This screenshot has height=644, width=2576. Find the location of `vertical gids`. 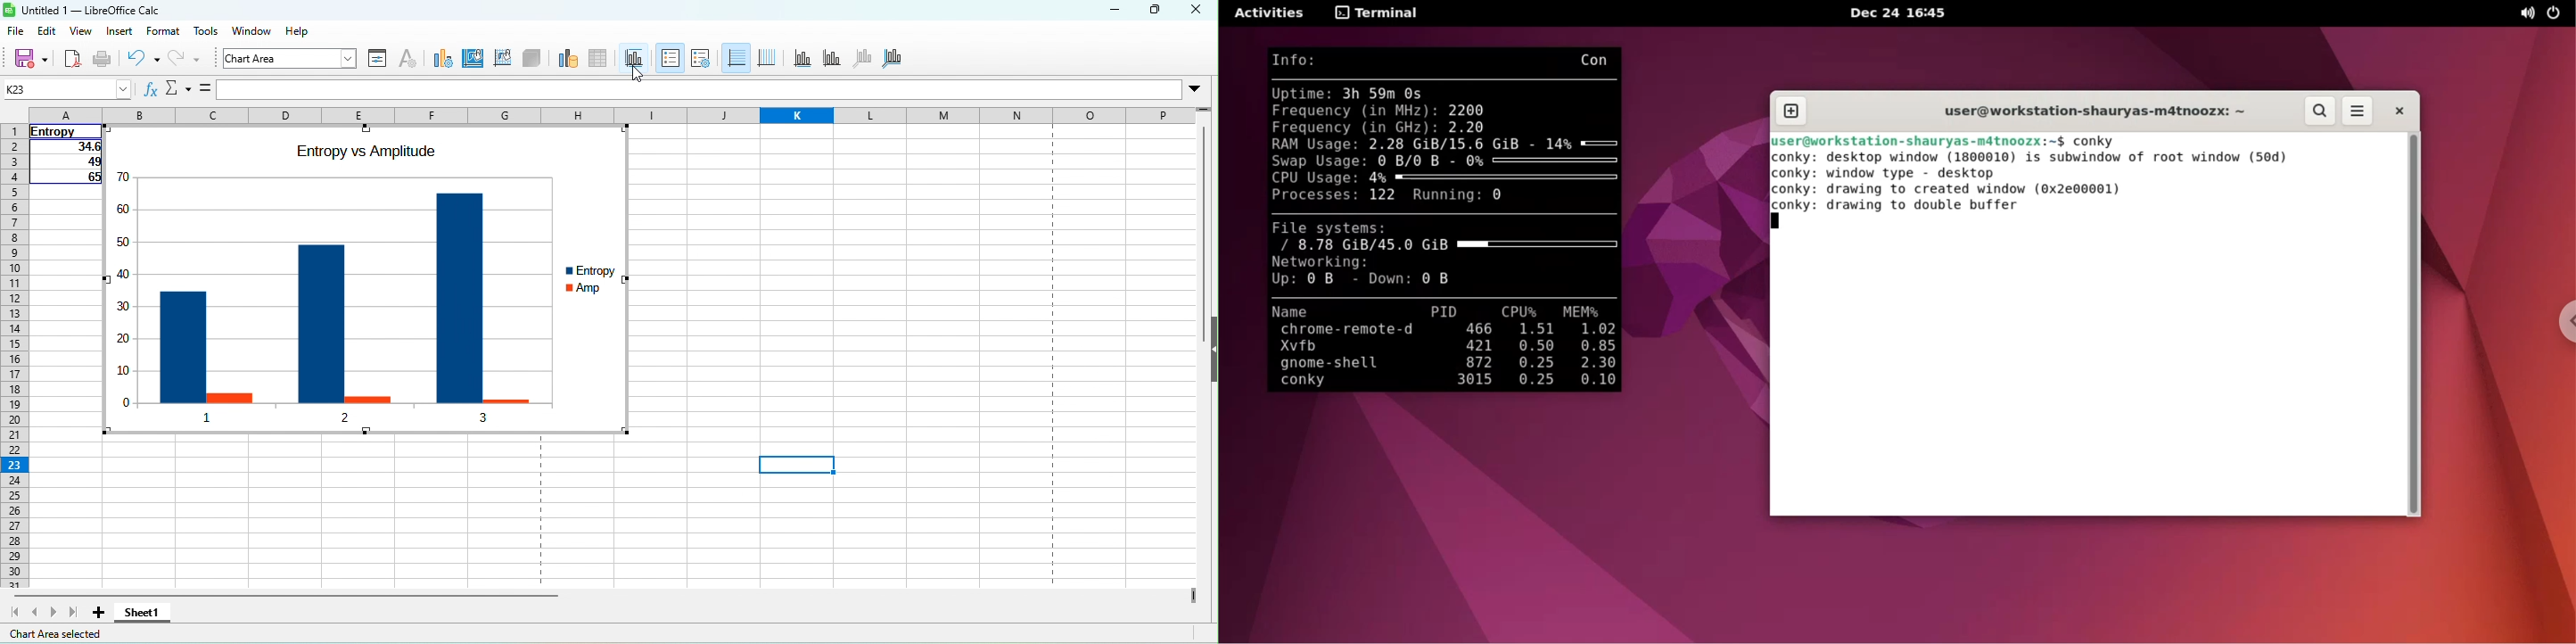

vertical gids is located at coordinates (770, 58).